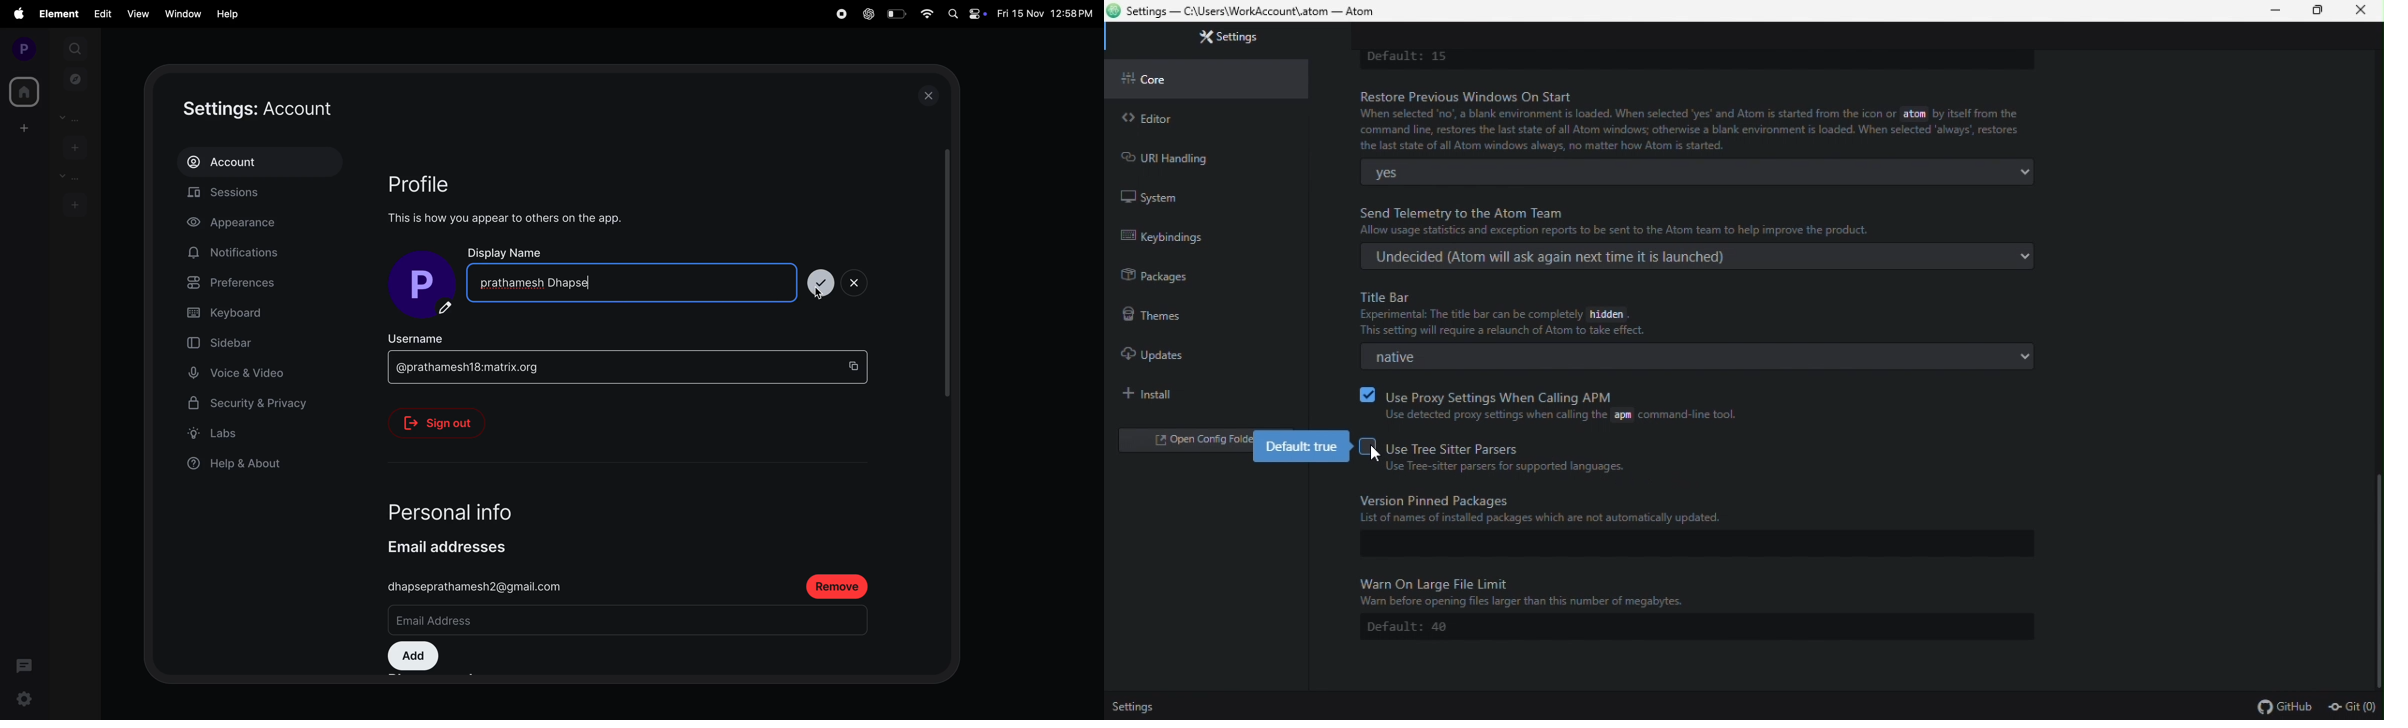 The height and width of the screenshot is (728, 2408). Describe the element at coordinates (20, 48) in the screenshot. I see `profile` at that location.